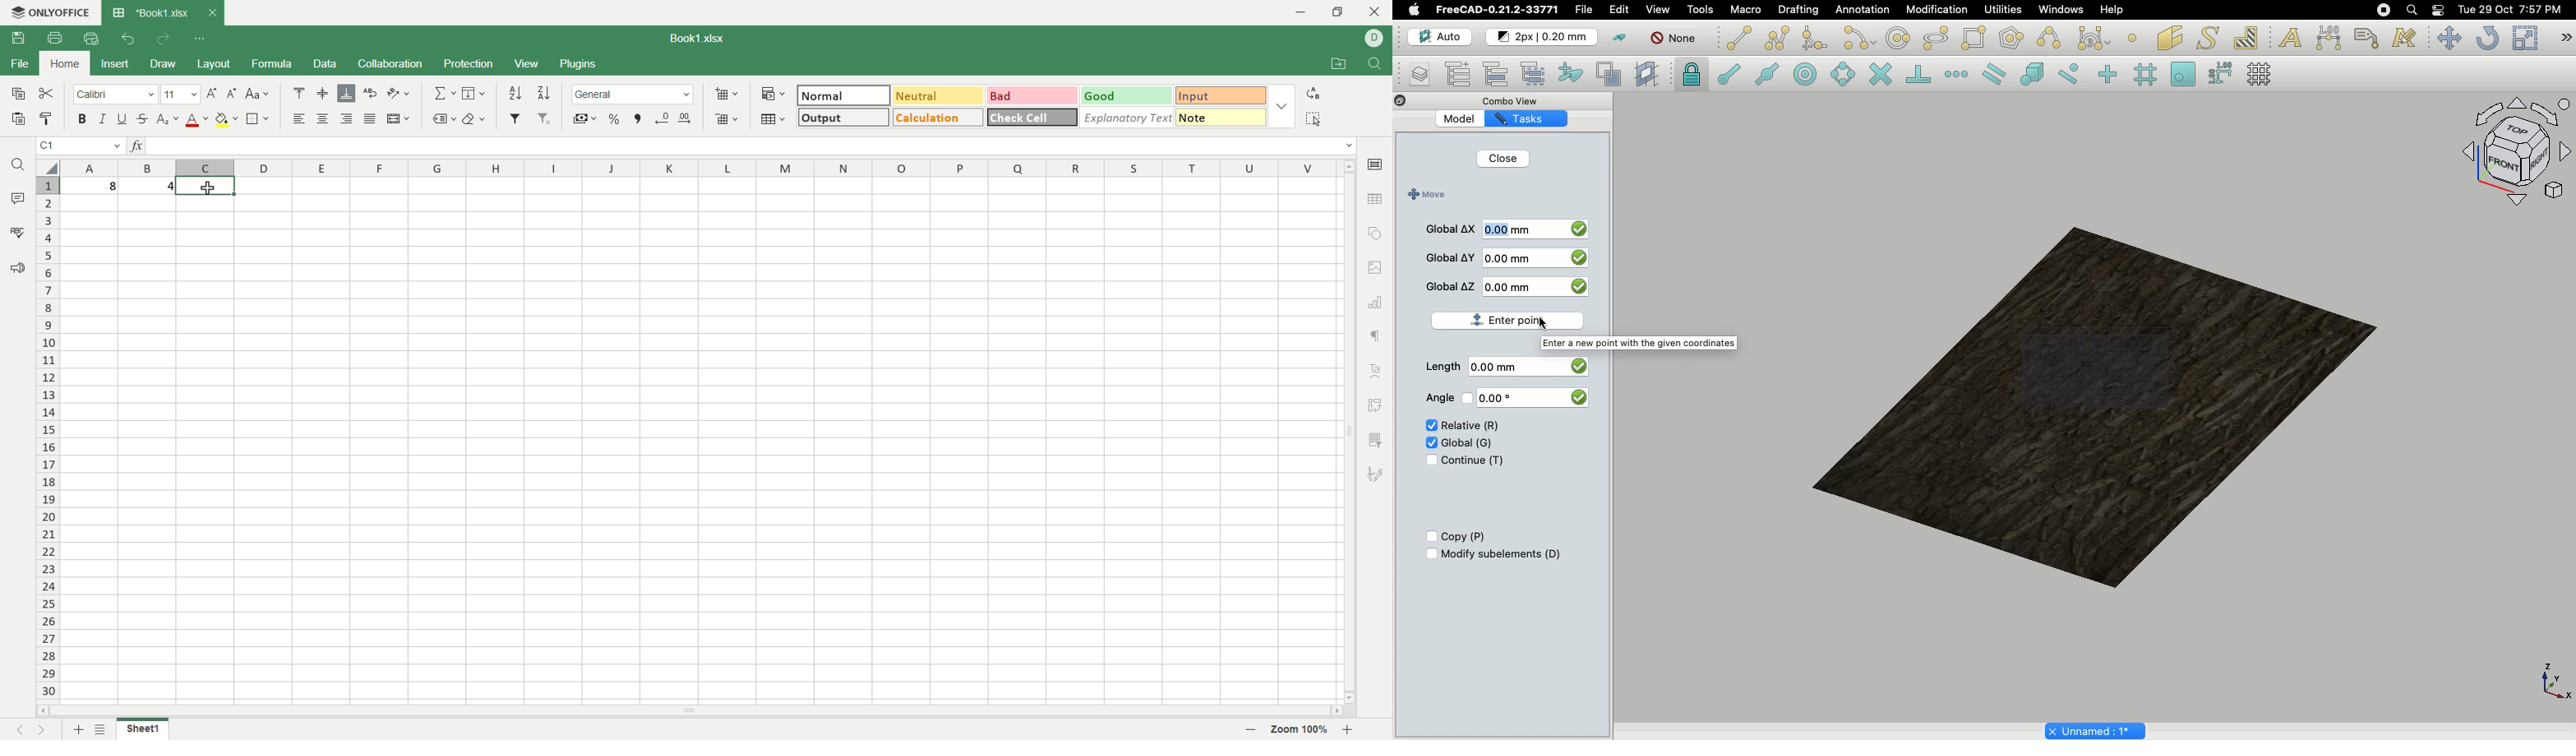  What do you see at coordinates (2073, 74) in the screenshot?
I see `Snap near` at bounding box center [2073, 74].